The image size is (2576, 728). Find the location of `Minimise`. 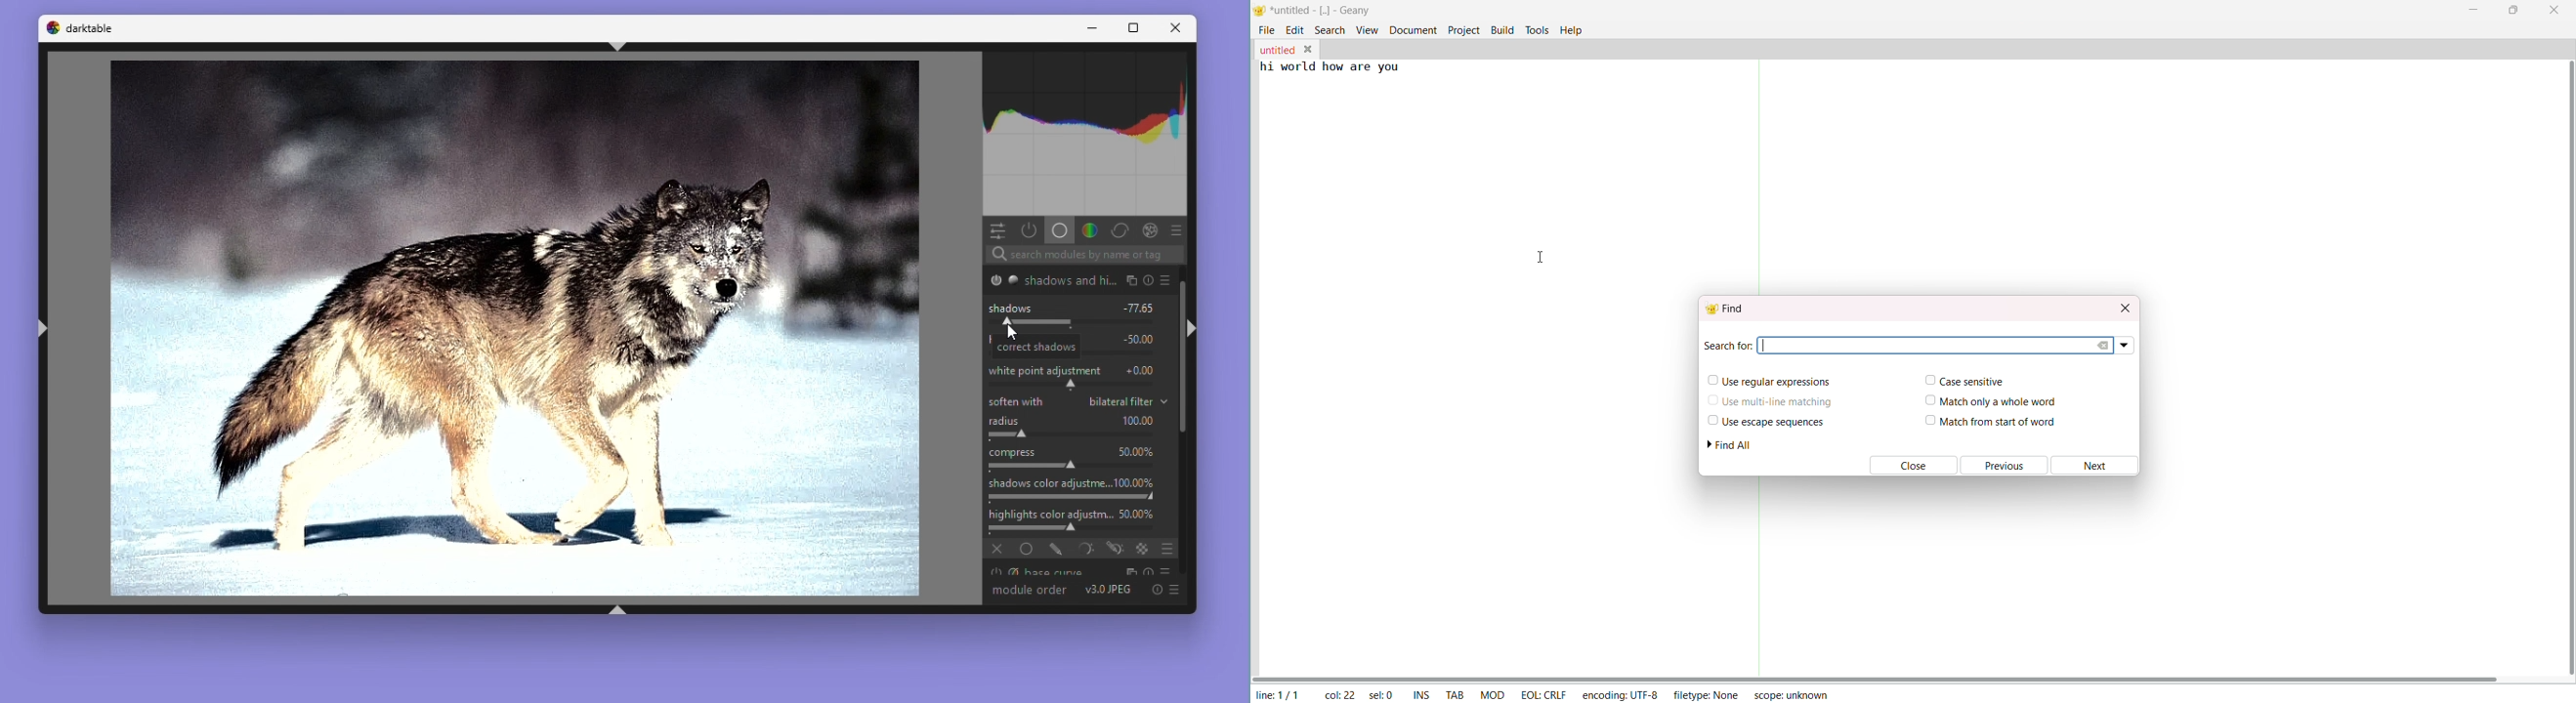

Minimise is located at coordinates (1099, 29).